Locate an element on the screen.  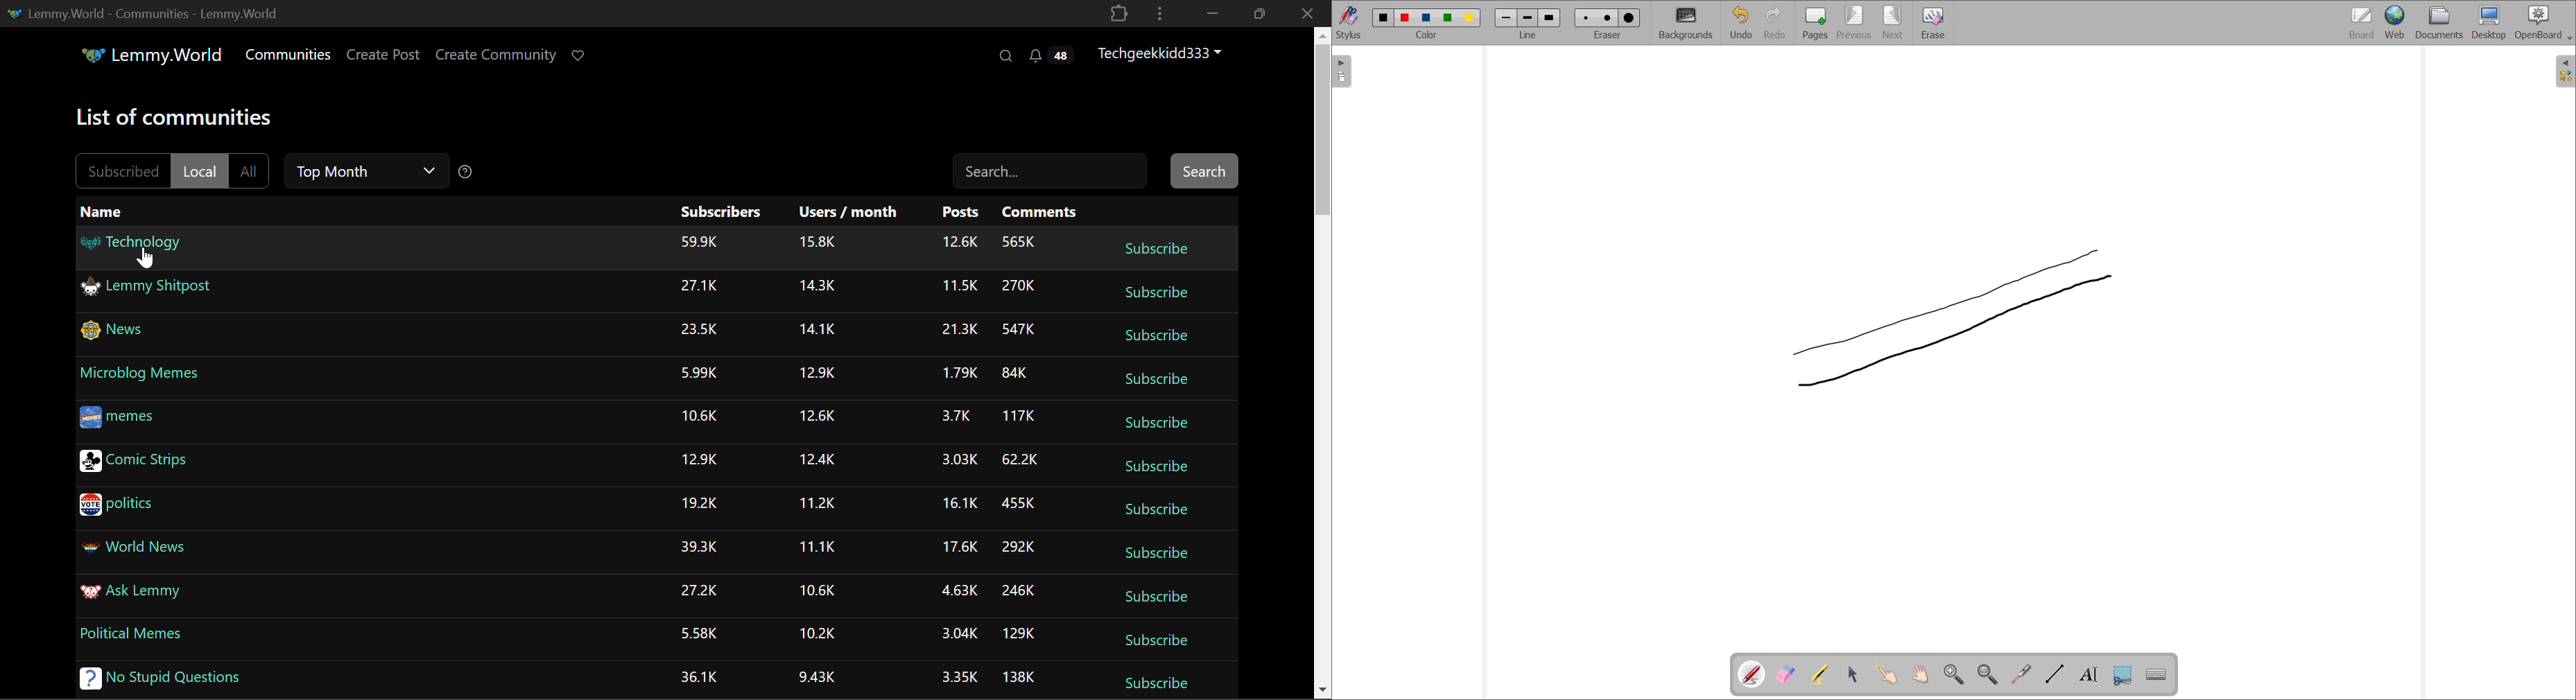
desktop is located at coordinates (2489, 23).